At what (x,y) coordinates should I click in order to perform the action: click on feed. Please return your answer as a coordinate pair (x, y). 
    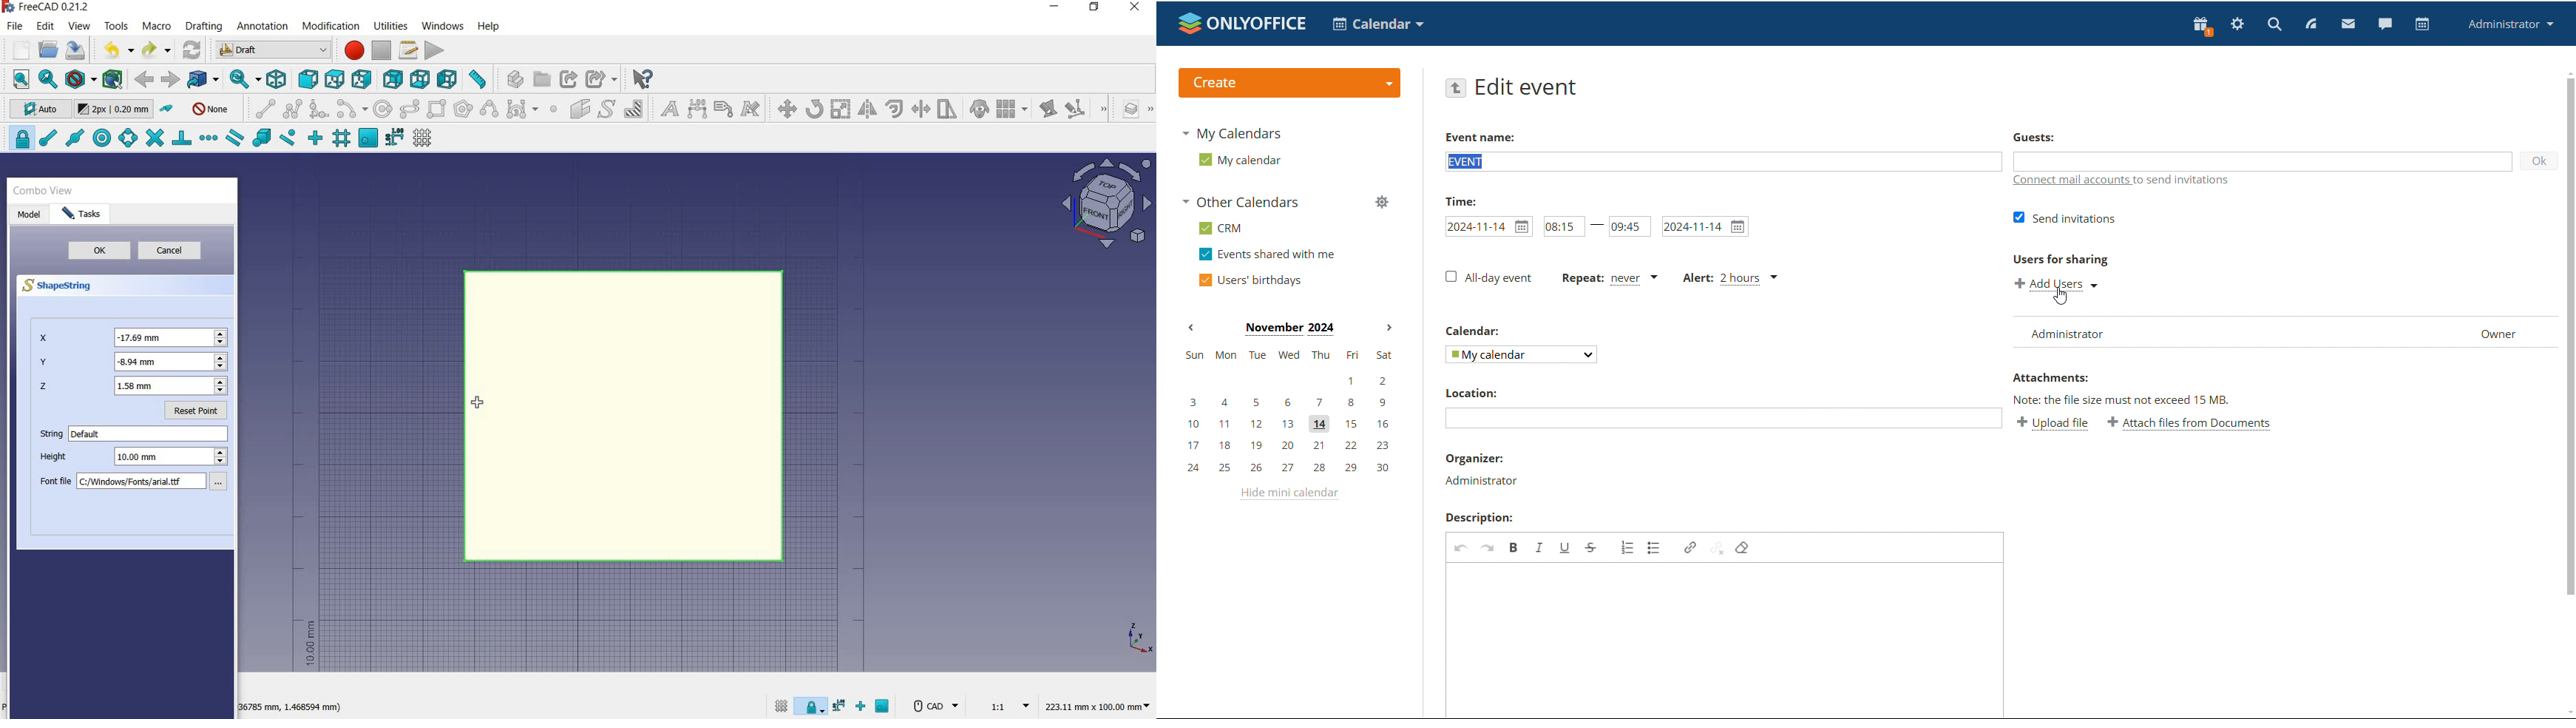
    Looking at the image, I should click on (2310, 24).